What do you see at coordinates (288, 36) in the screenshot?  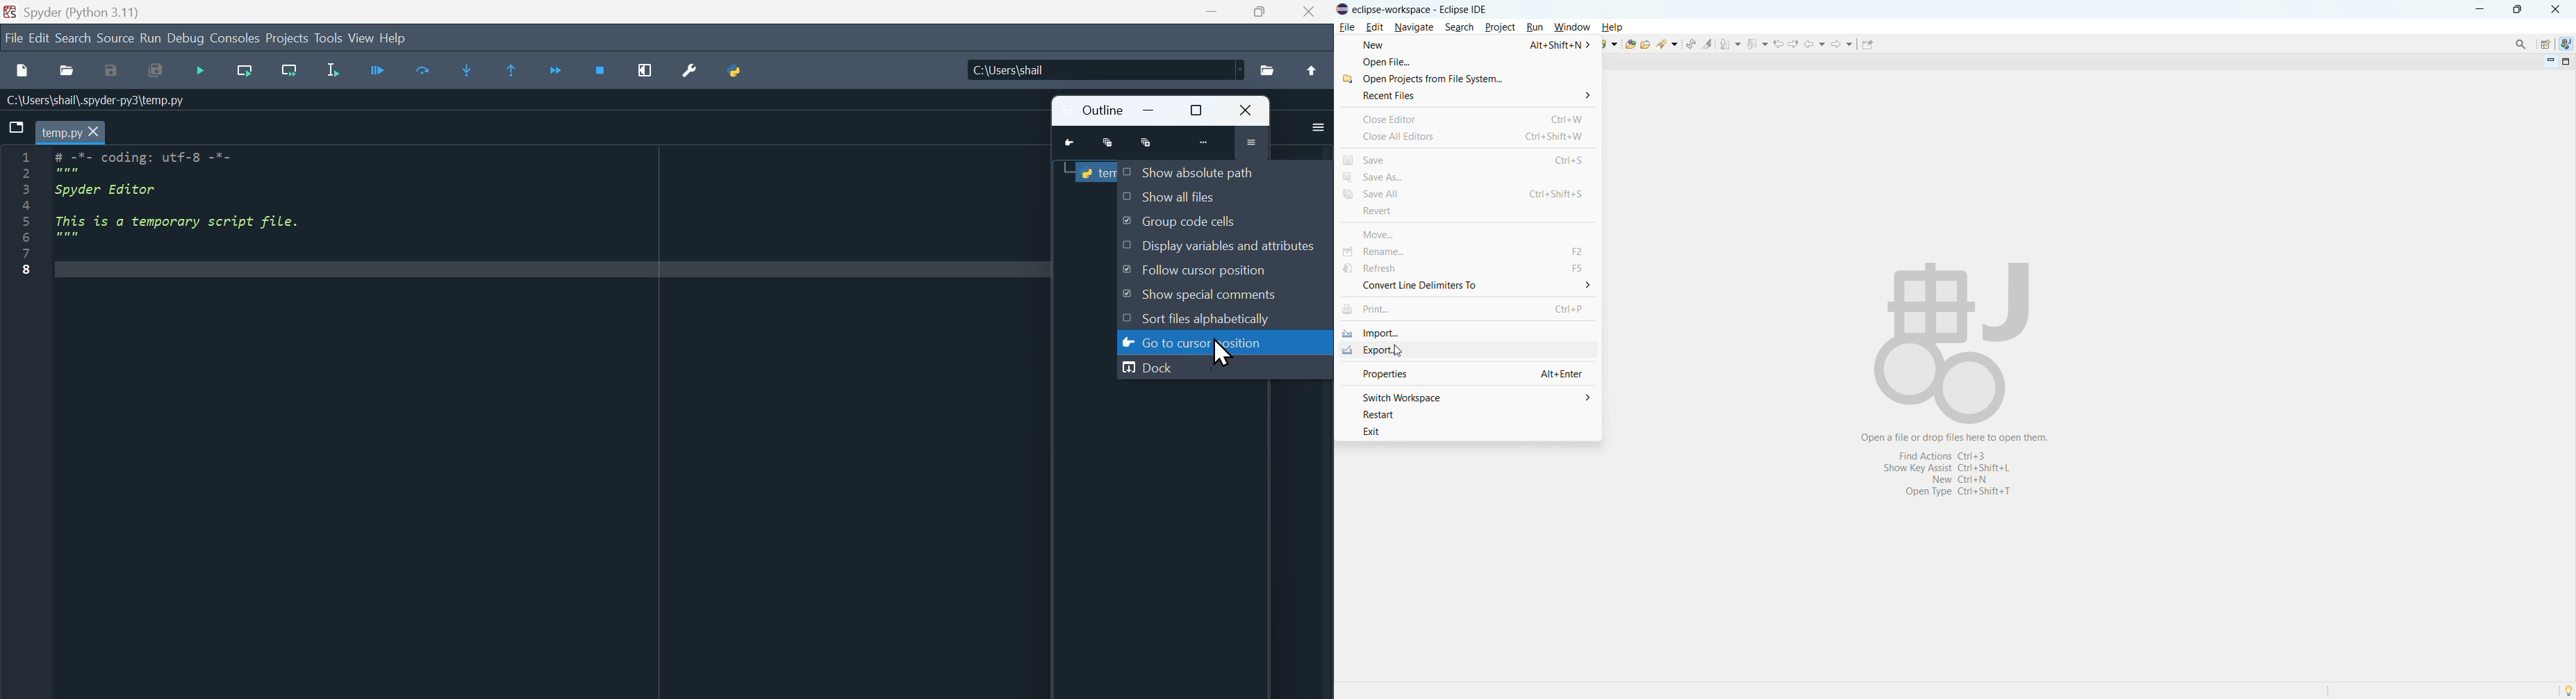 I see `Projects` at bounding box center [288, 36].